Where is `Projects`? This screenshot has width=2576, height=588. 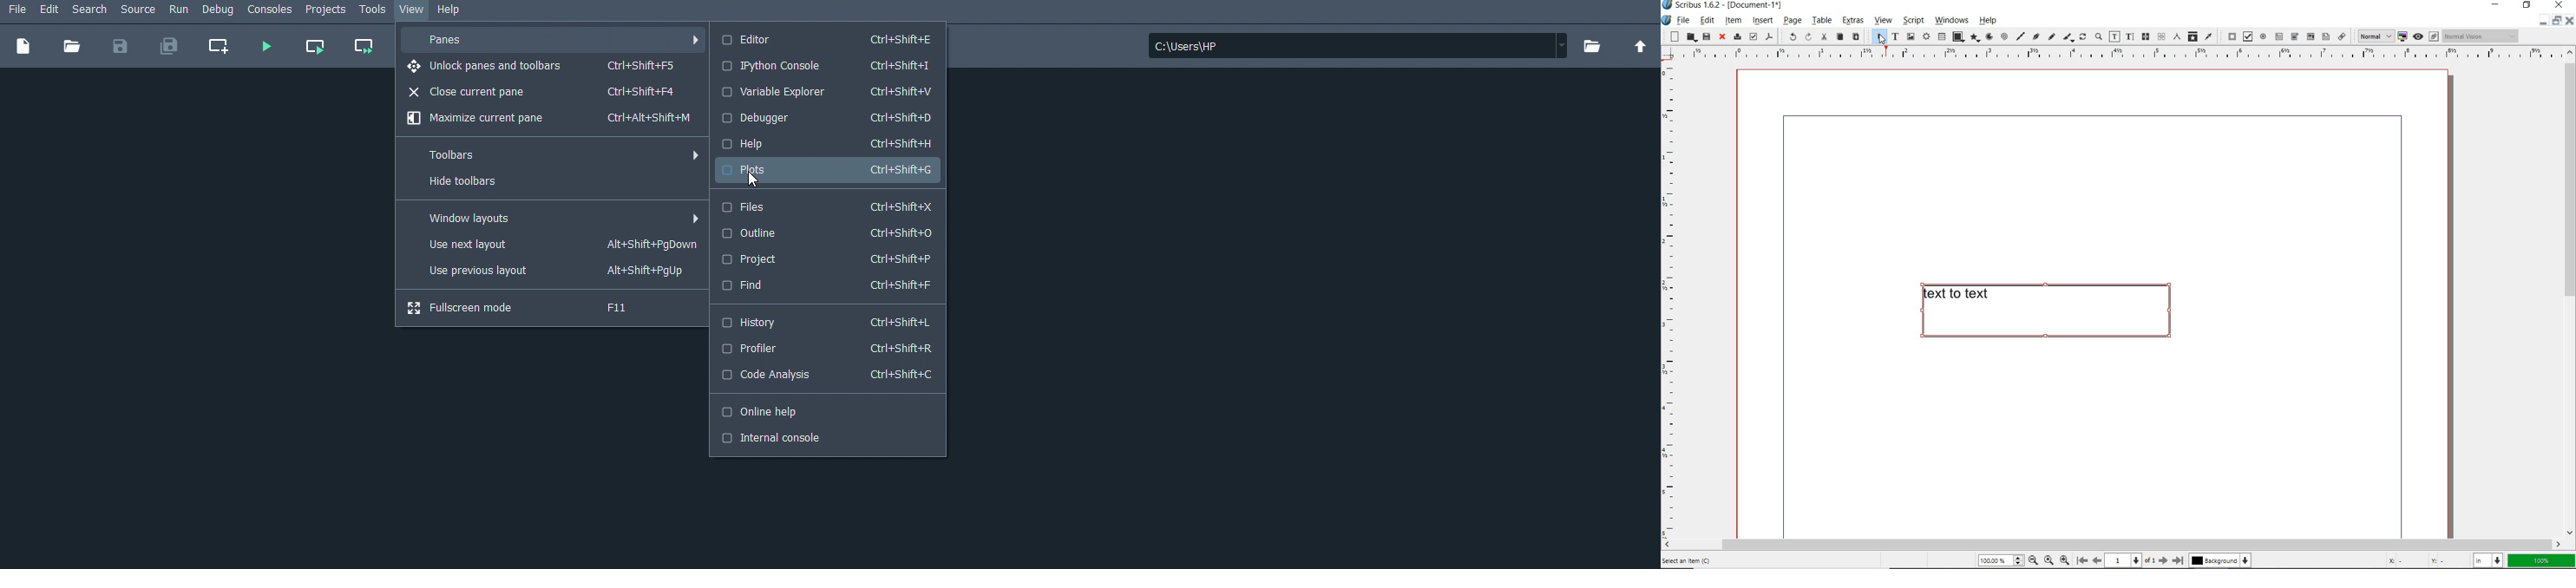
Projects is located at coordinates (327, 10).